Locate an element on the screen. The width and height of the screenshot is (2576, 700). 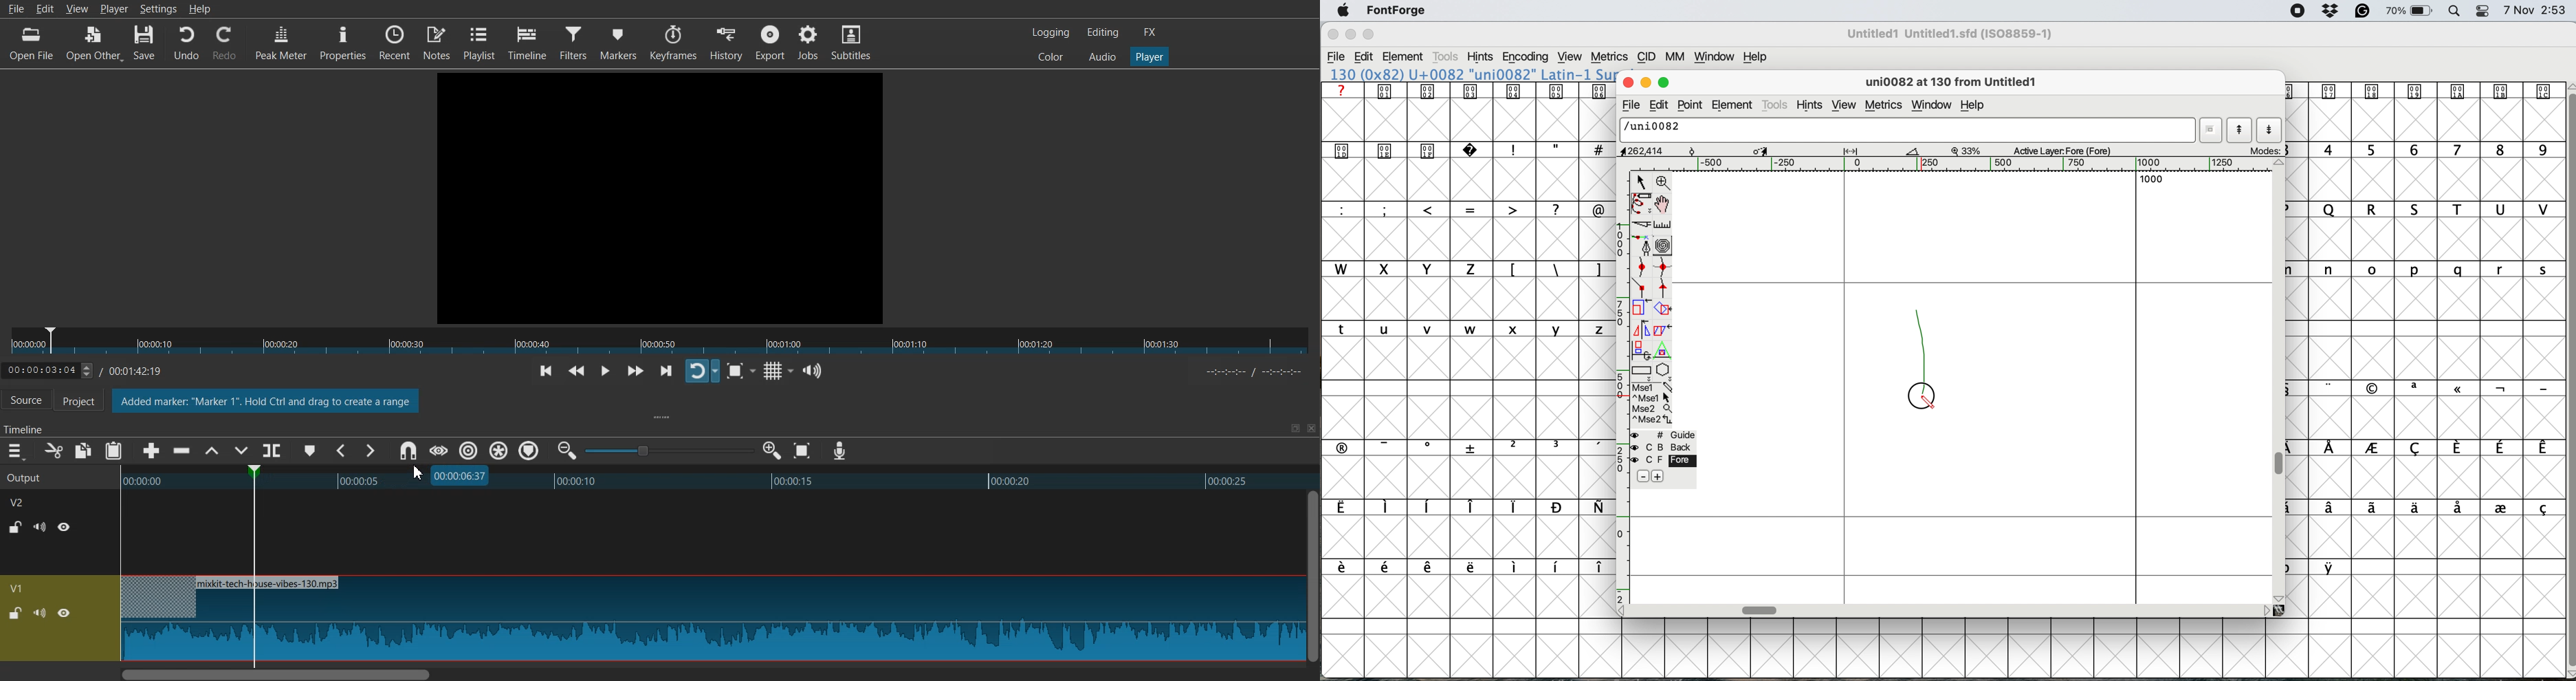
maximise is located at coordinates (1368, 34).